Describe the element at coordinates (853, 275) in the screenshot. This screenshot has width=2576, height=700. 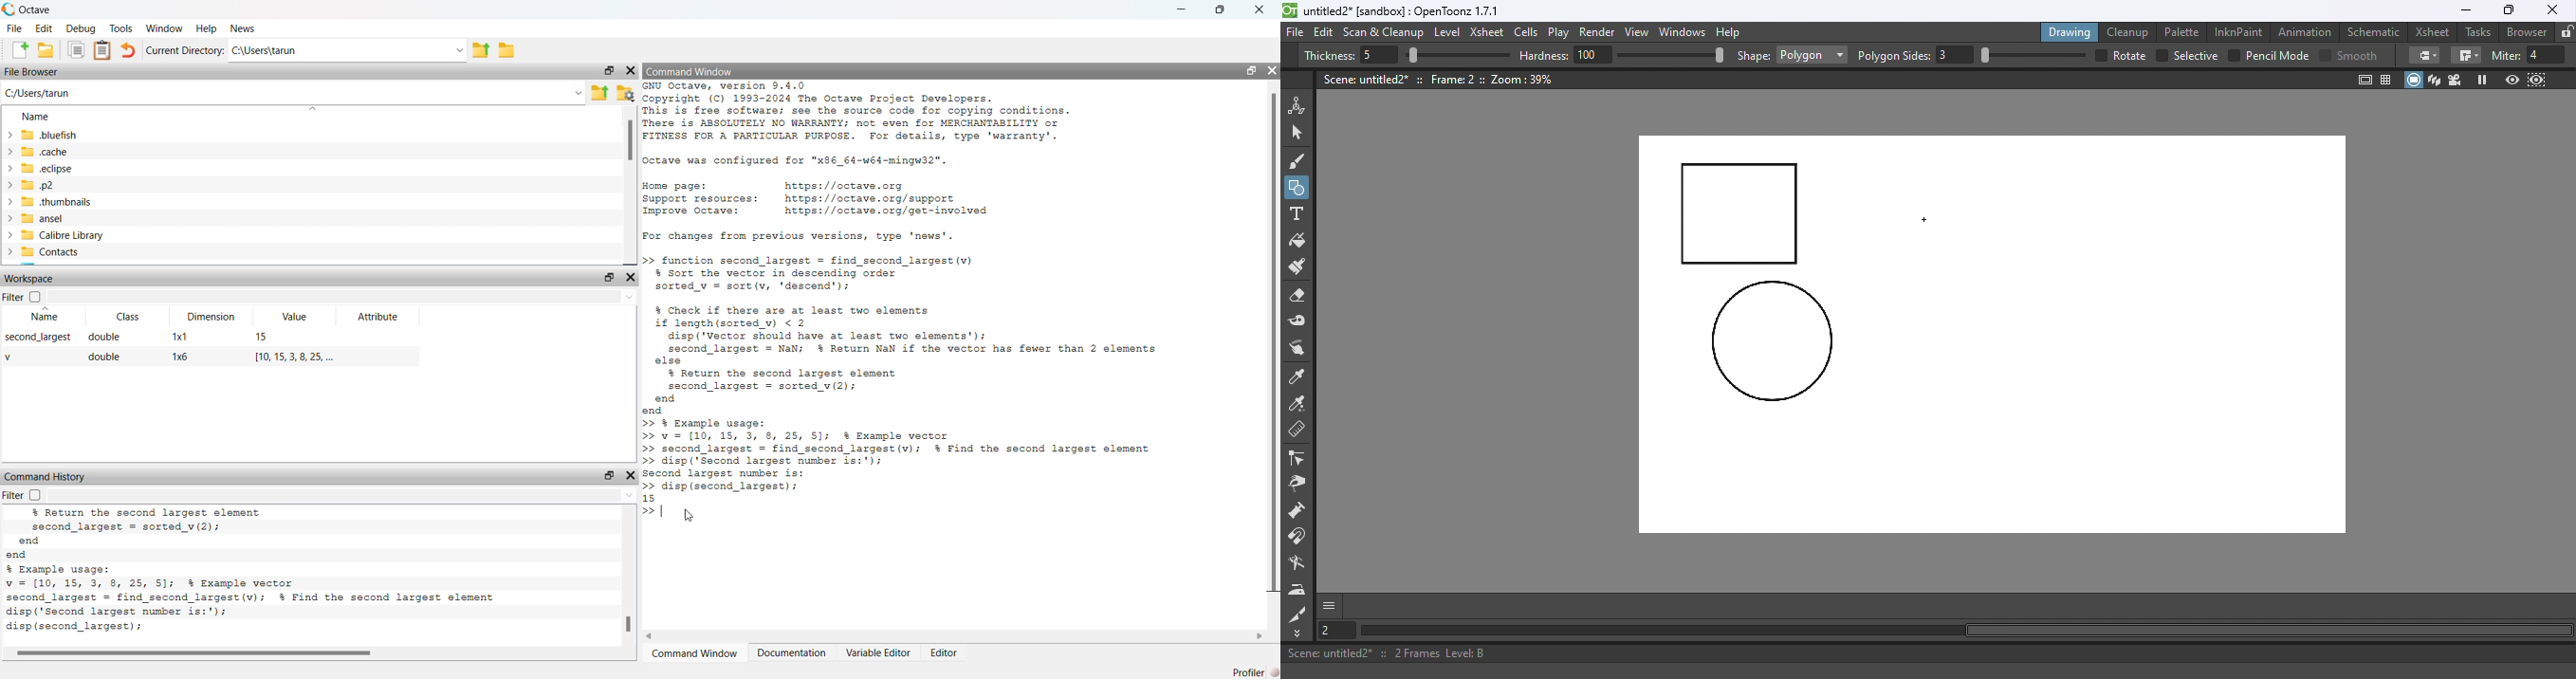
I see `function to sort vector in descending order` at that location.